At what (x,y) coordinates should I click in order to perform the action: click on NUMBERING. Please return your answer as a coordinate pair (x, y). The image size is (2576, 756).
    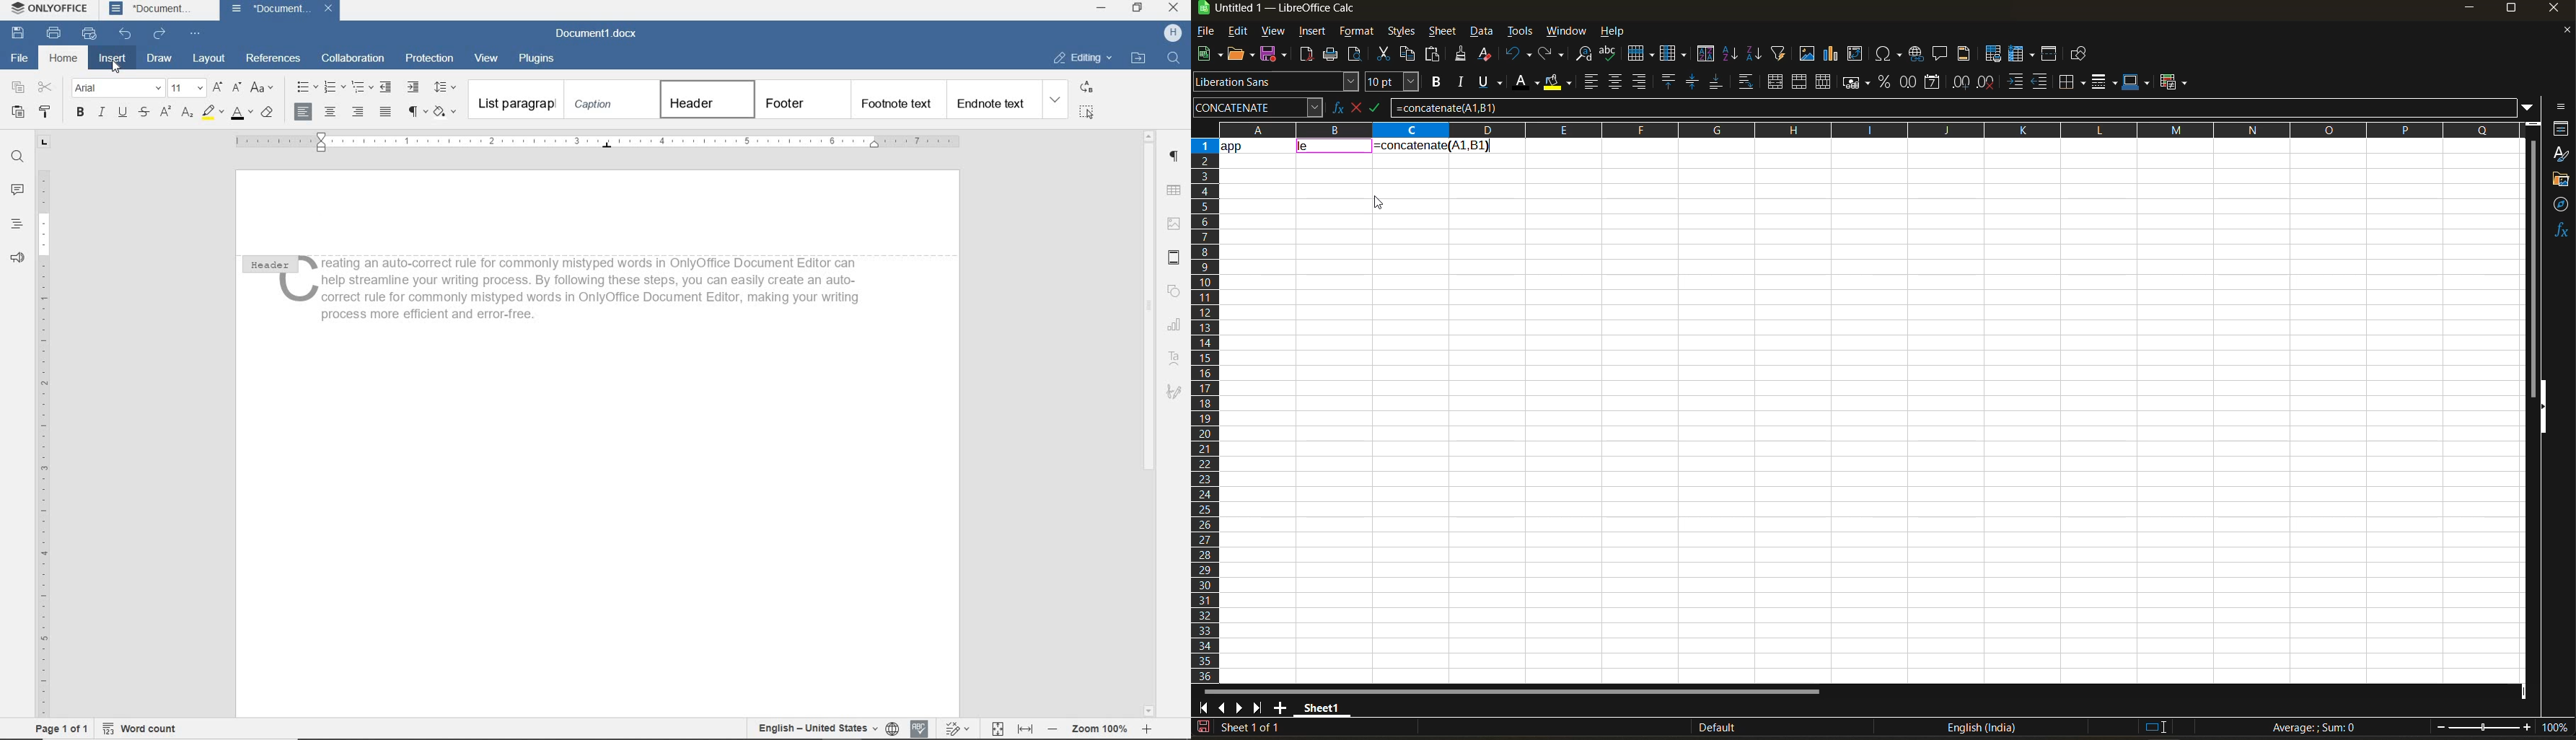
    Looking at the image, I should click on (334, 88).